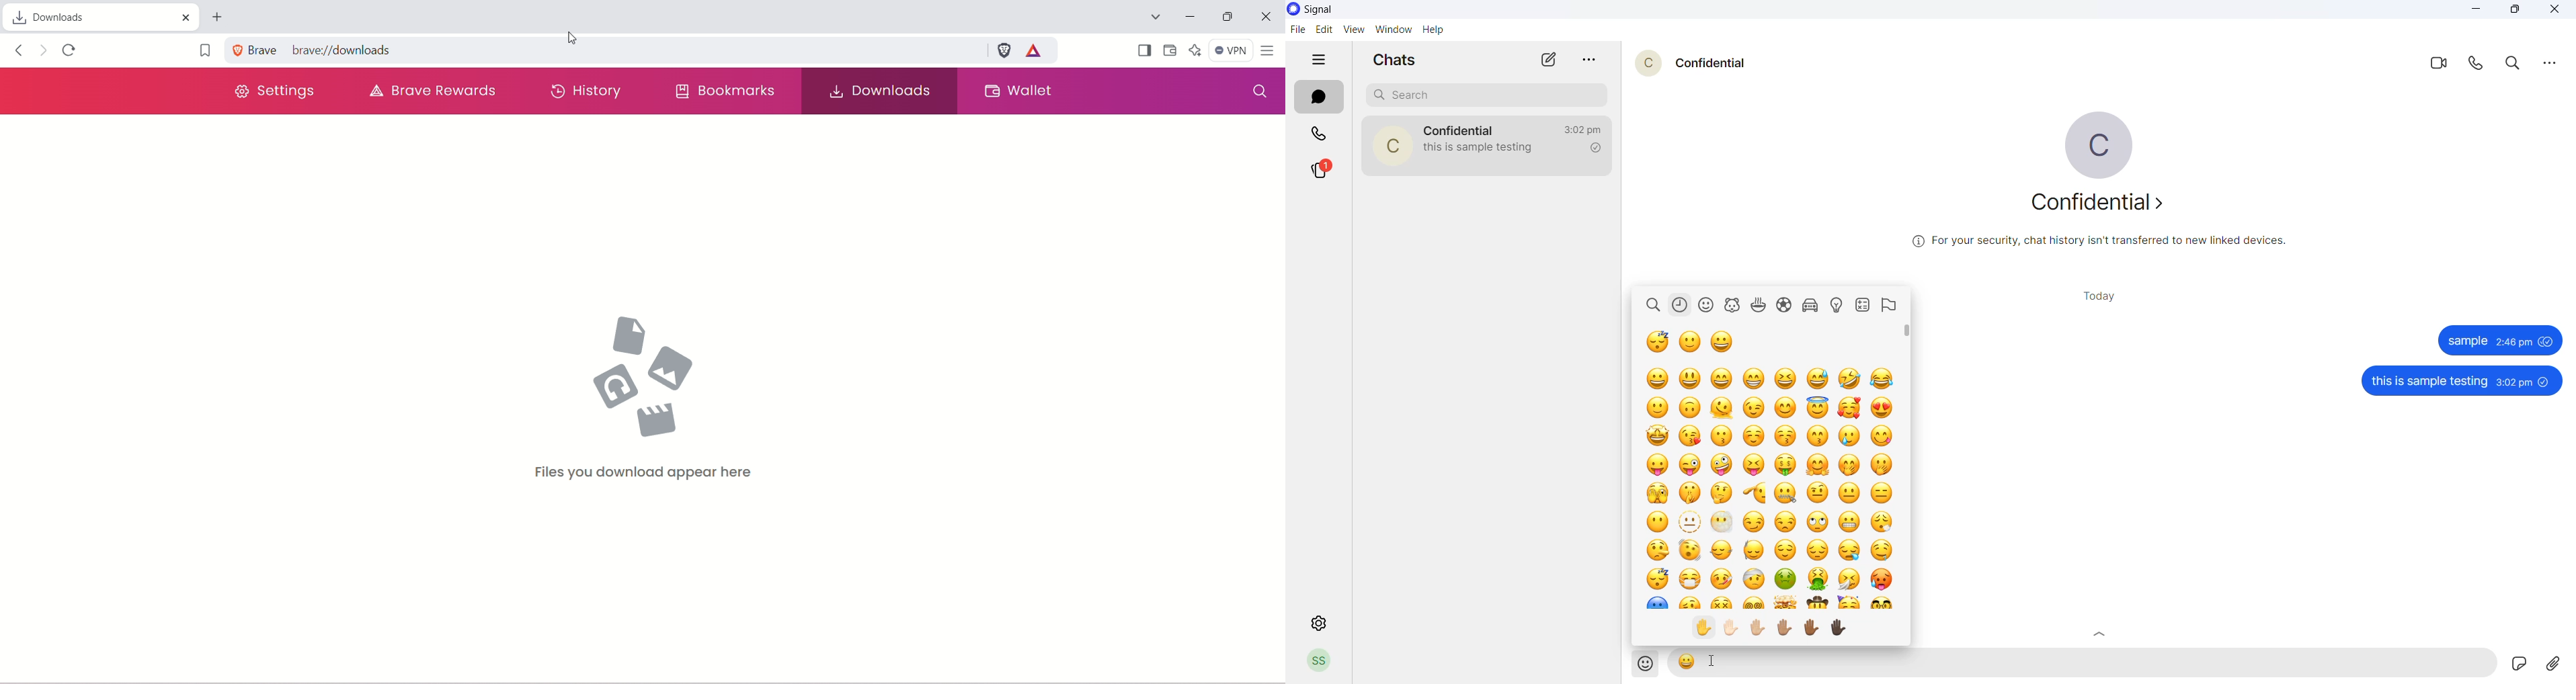  What do you see at coordinates (1325, 28) in the screenshot?
I see `edit` at bounding box center [1325, 28].